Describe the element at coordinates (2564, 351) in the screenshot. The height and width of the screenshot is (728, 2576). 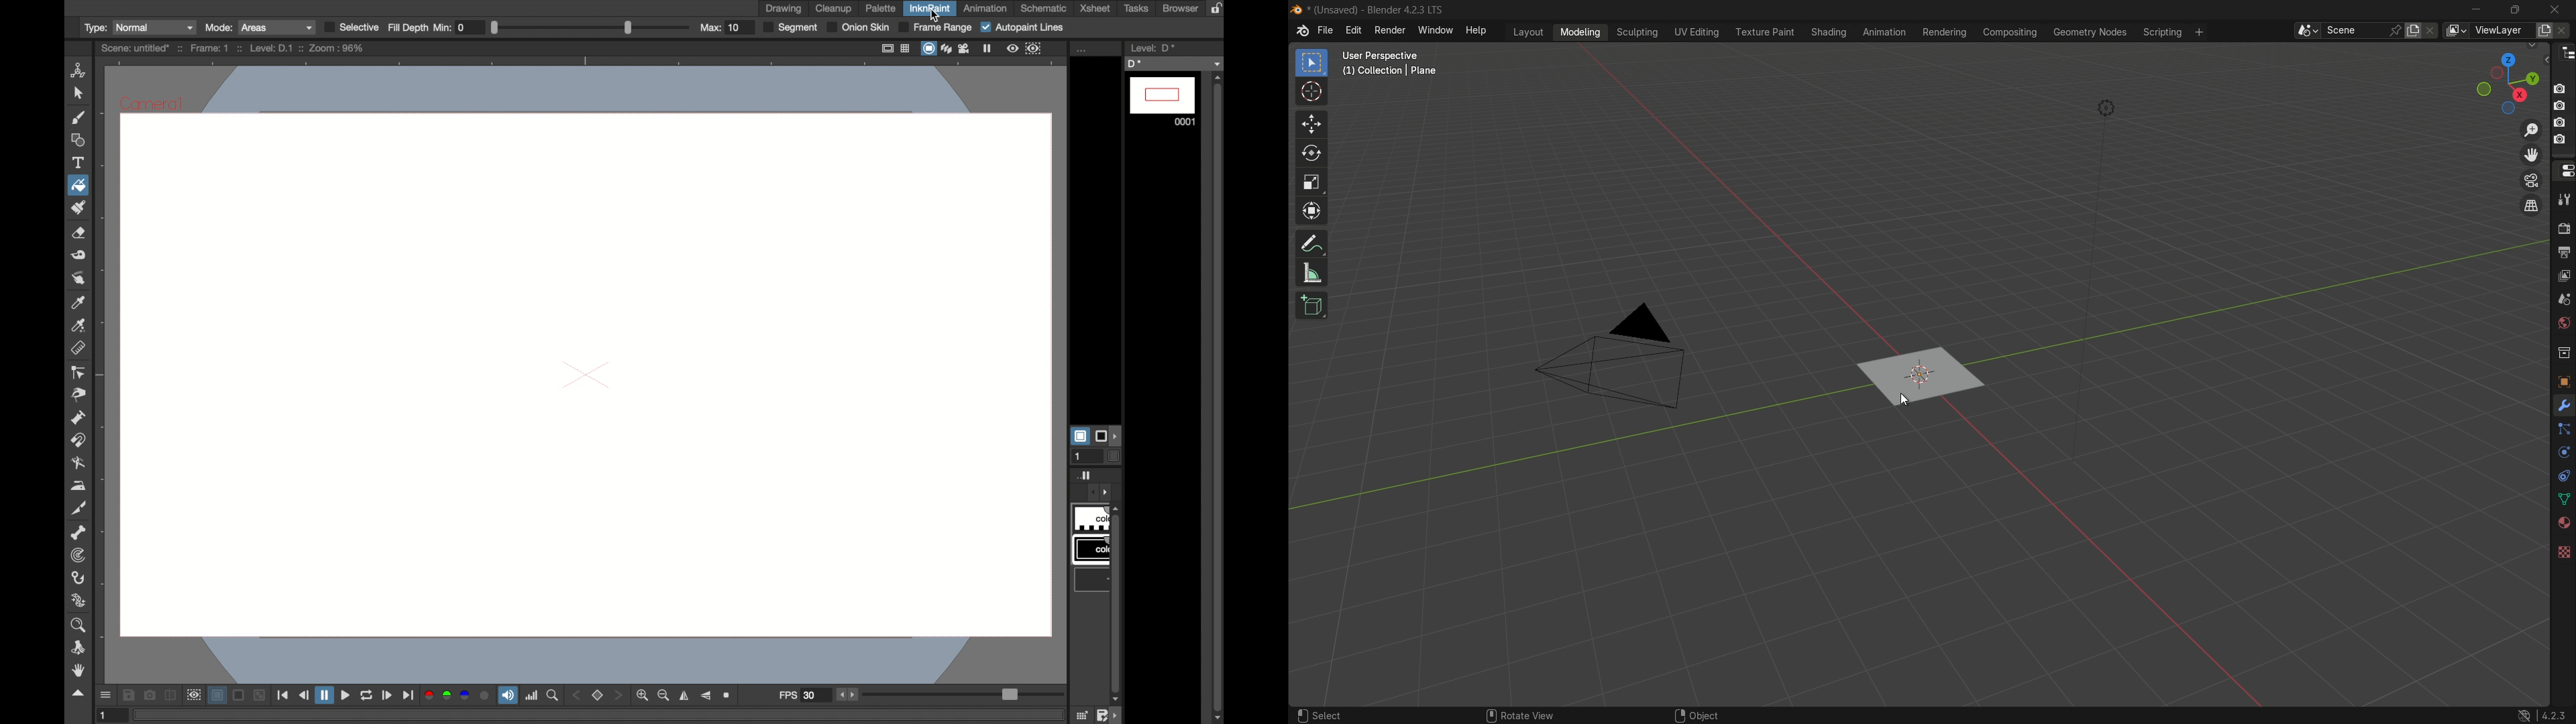
I see `collections` at that location.